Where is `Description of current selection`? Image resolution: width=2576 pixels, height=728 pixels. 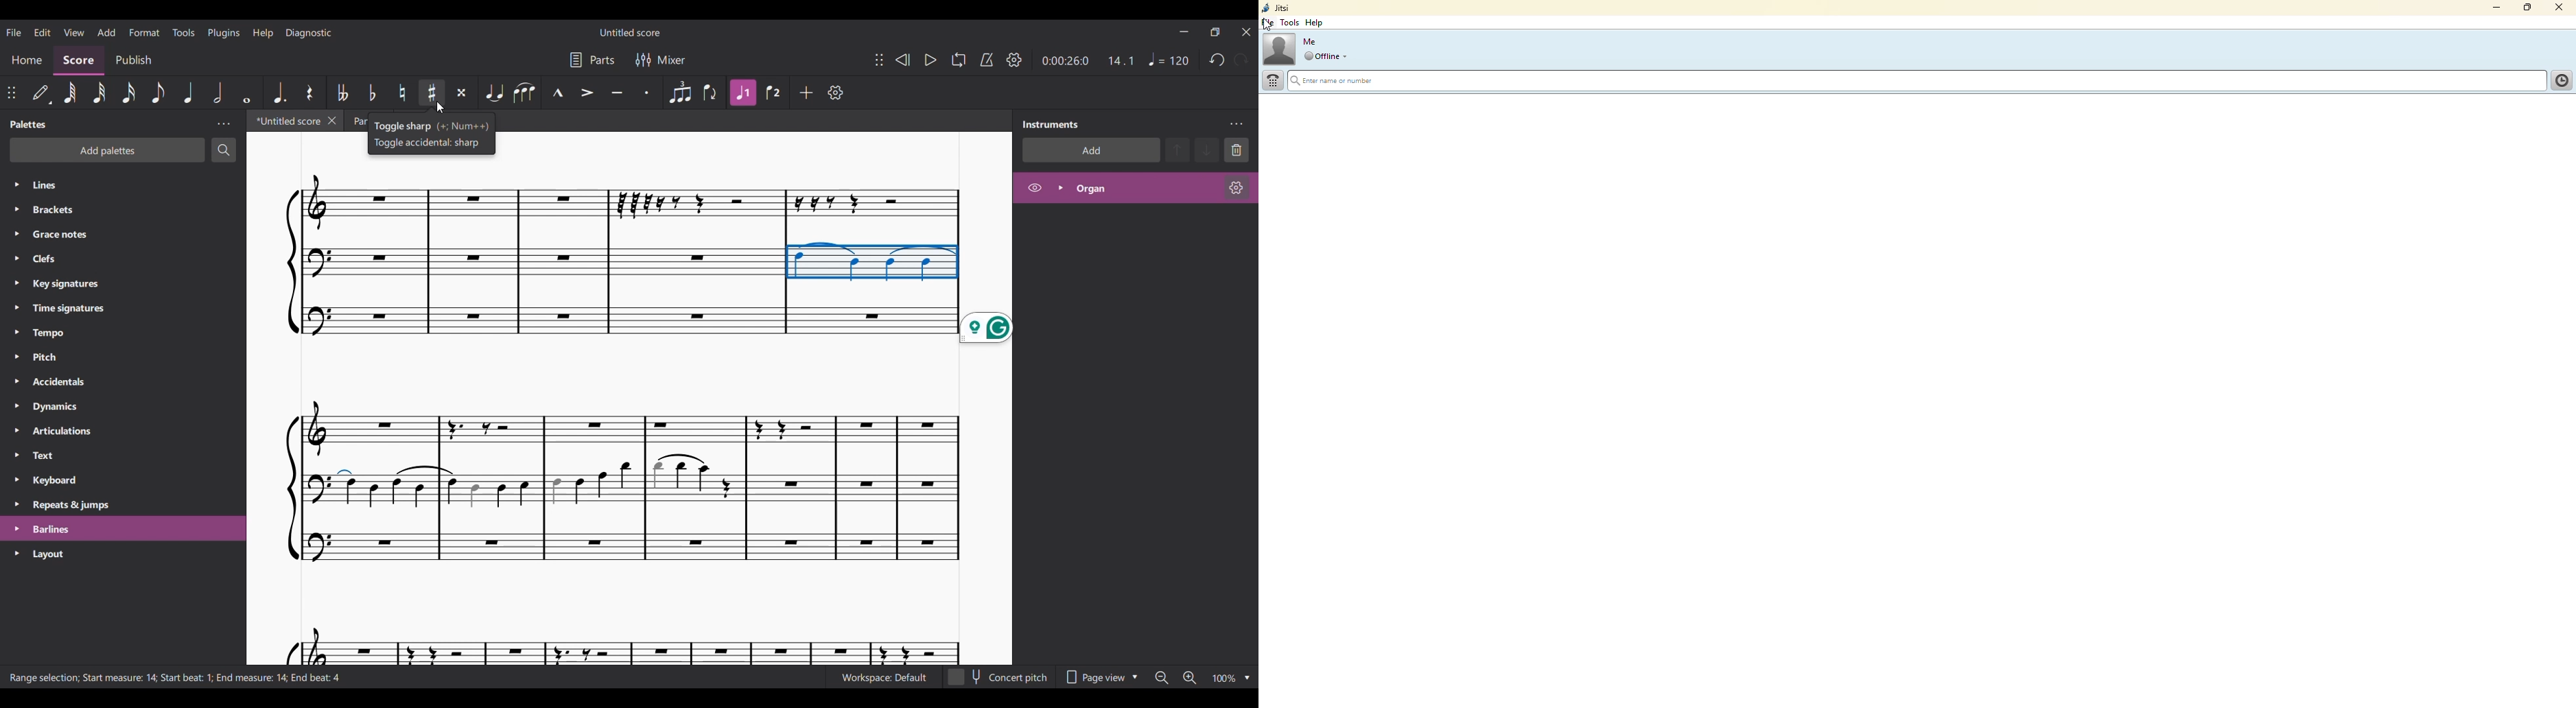 Description of current selection is located at coordinates (176, 677).